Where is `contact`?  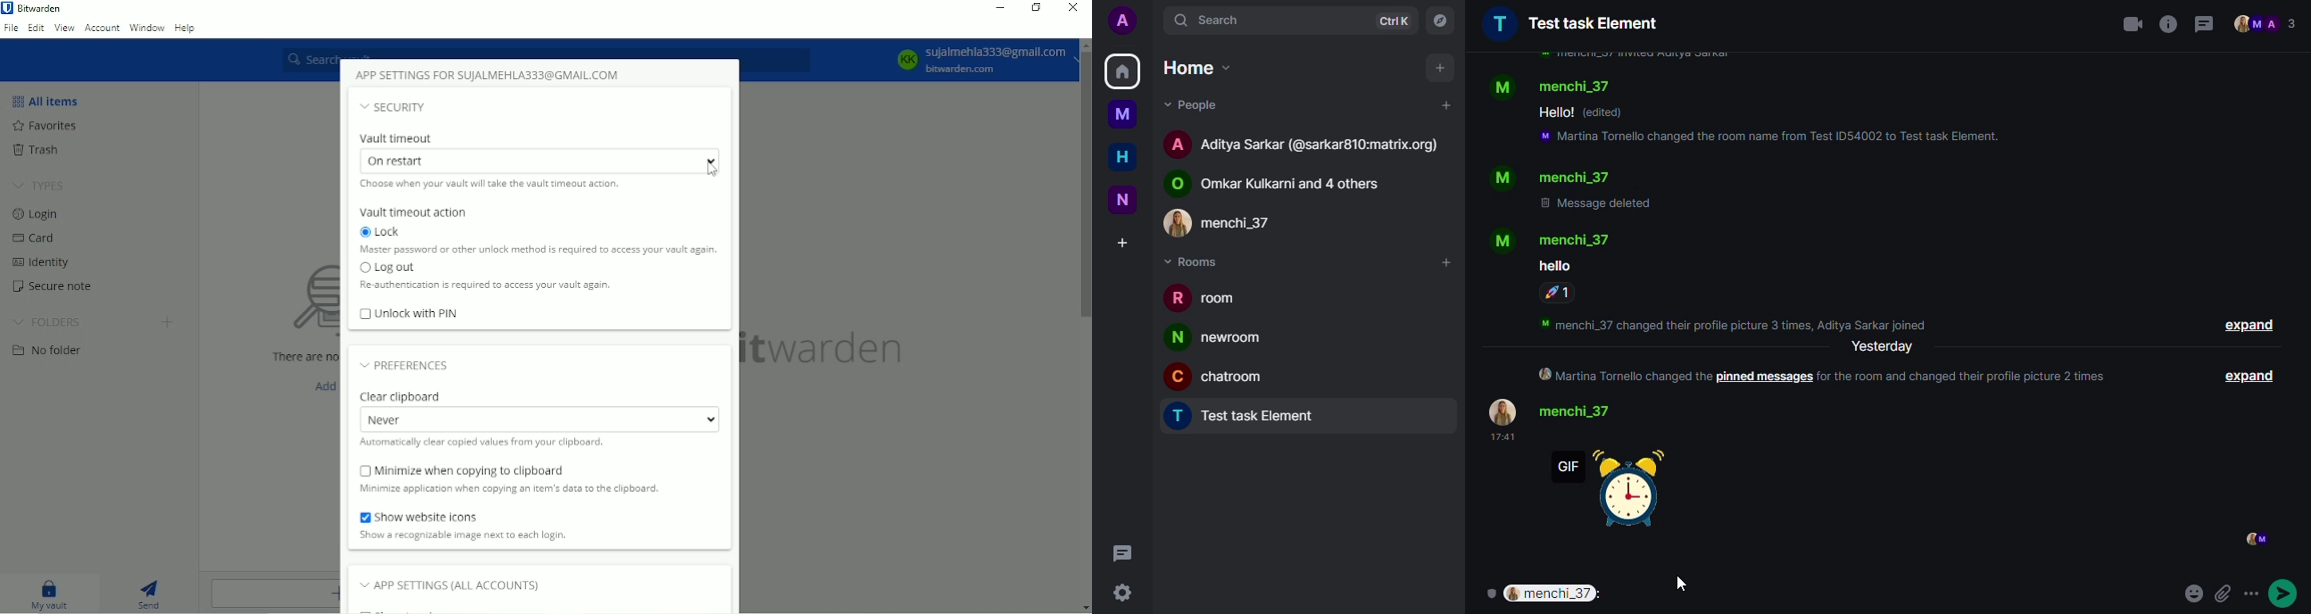
contact is located at coordinates (1554, 86).